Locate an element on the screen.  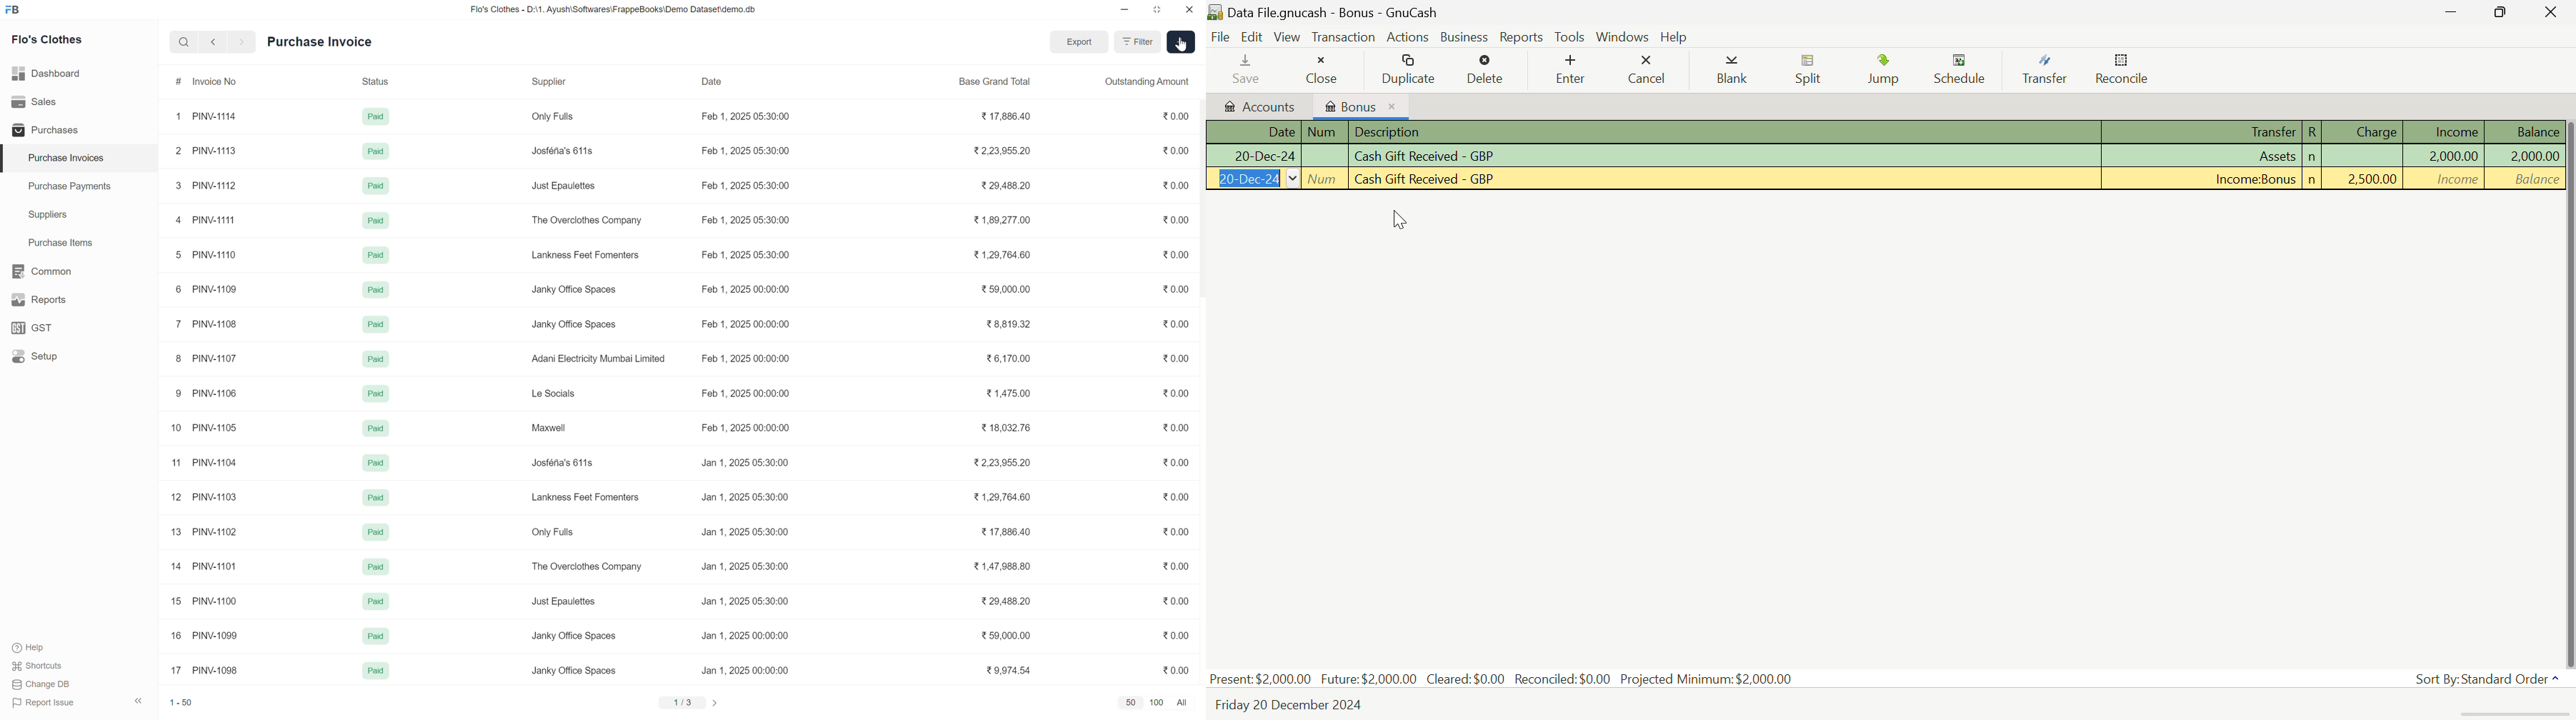
Help is located at coordinates (31, 648).